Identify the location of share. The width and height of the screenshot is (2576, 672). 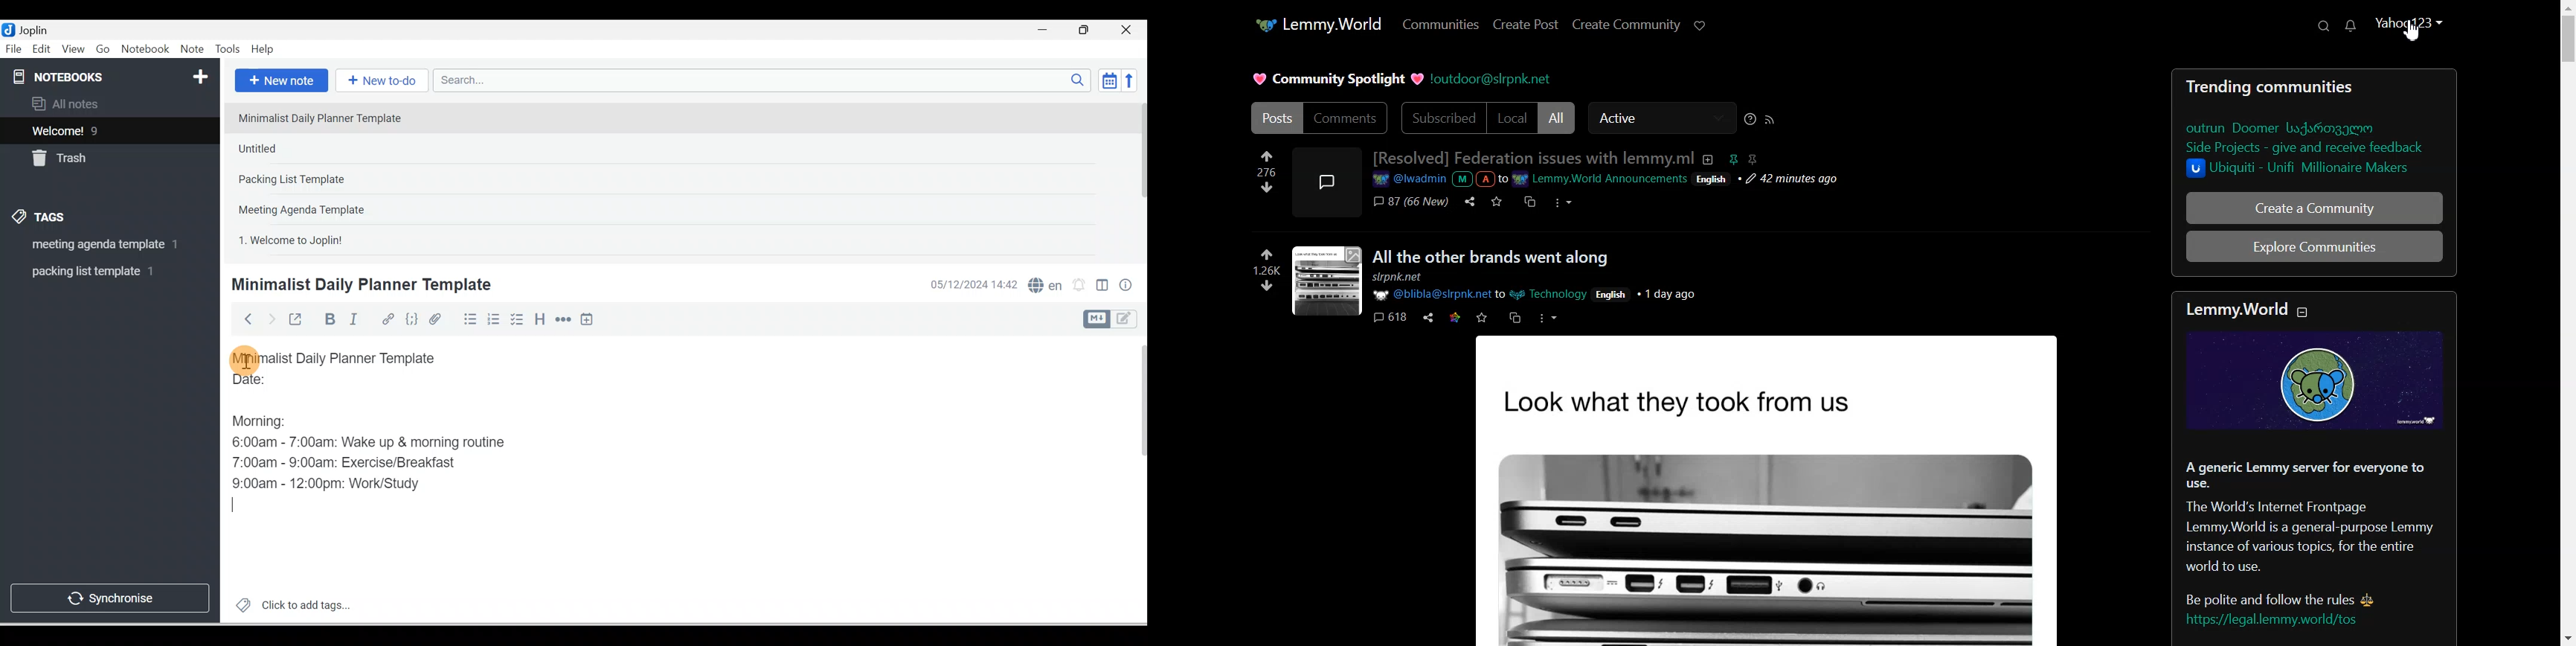
(1428, 317).